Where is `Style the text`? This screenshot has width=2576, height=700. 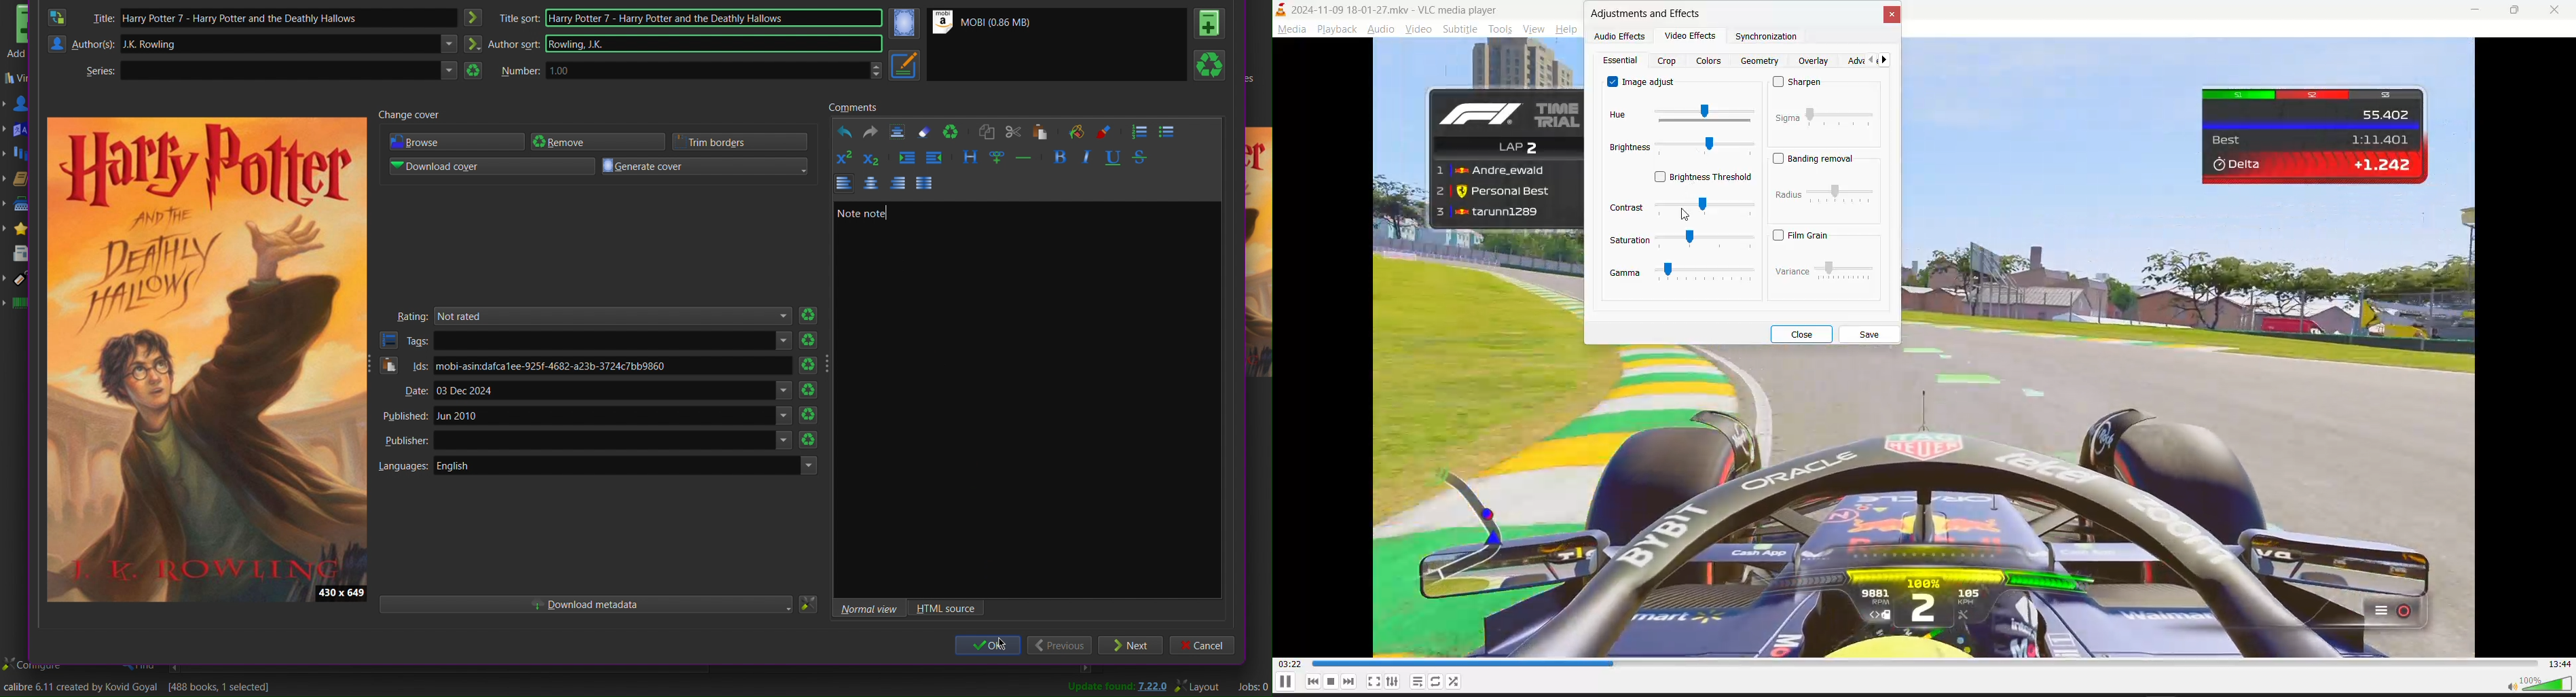
Style the text is located at coordinates (971, 157).